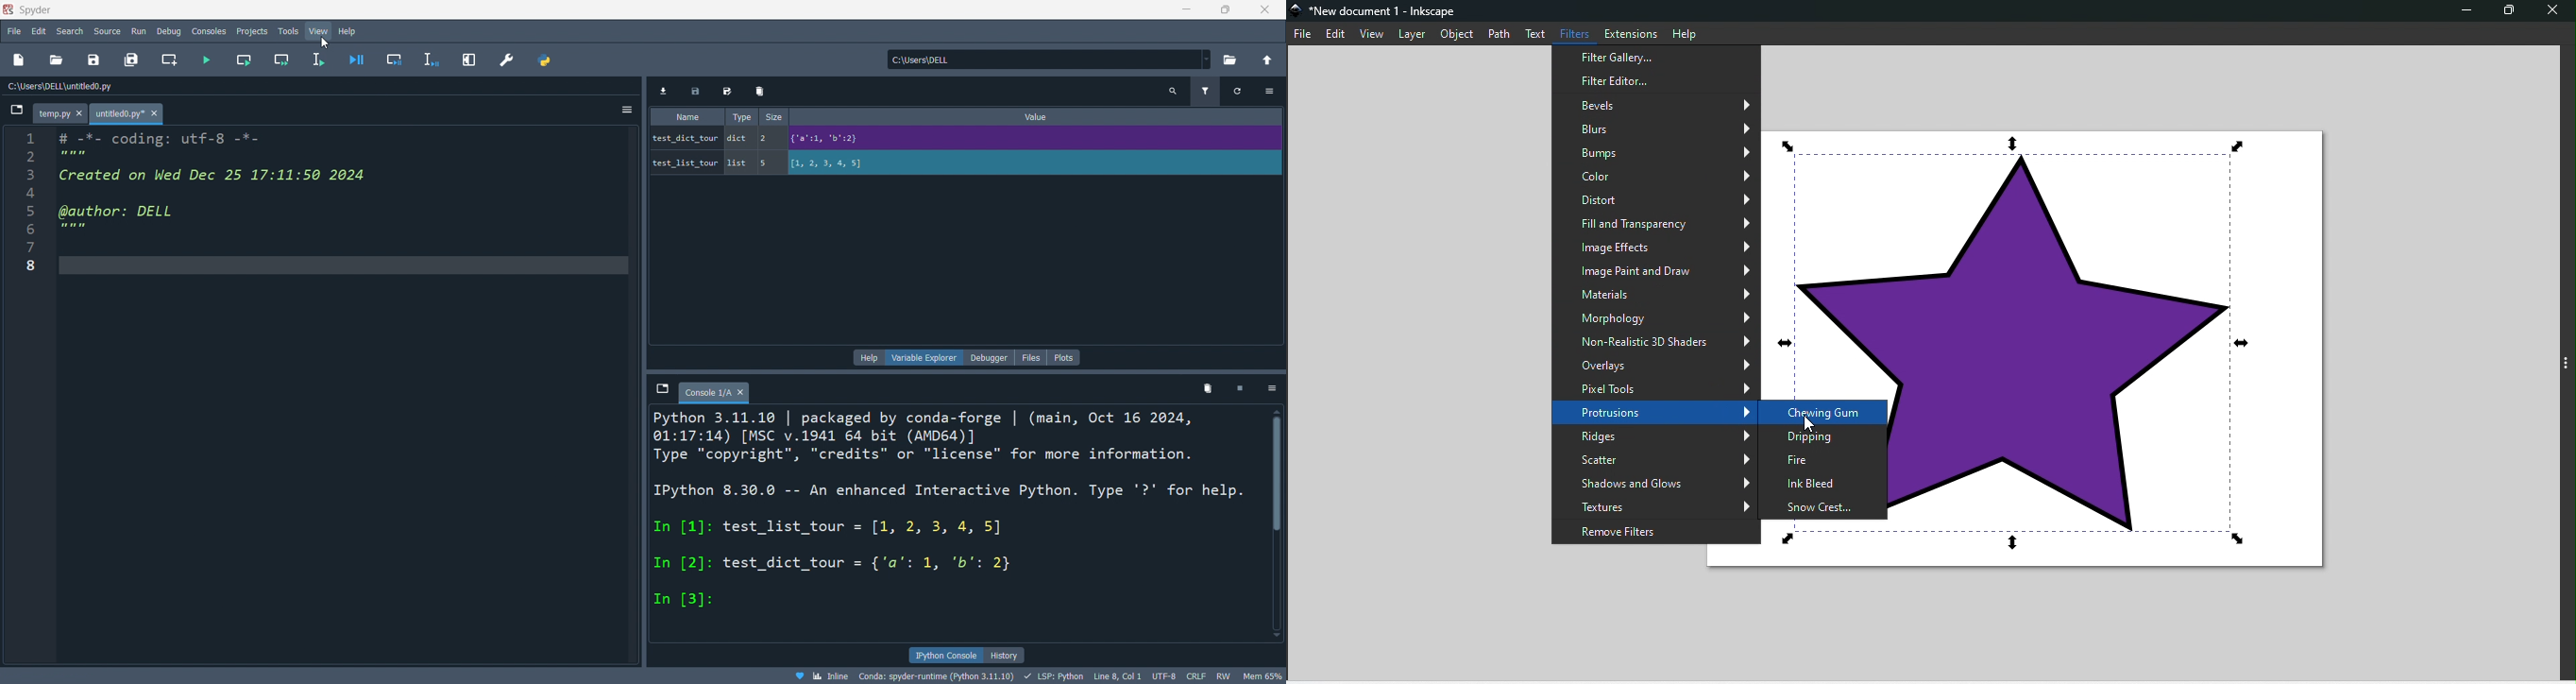 This screenshot has width=2576, height=700. I want to click on browse tabs, so click(17, 113).